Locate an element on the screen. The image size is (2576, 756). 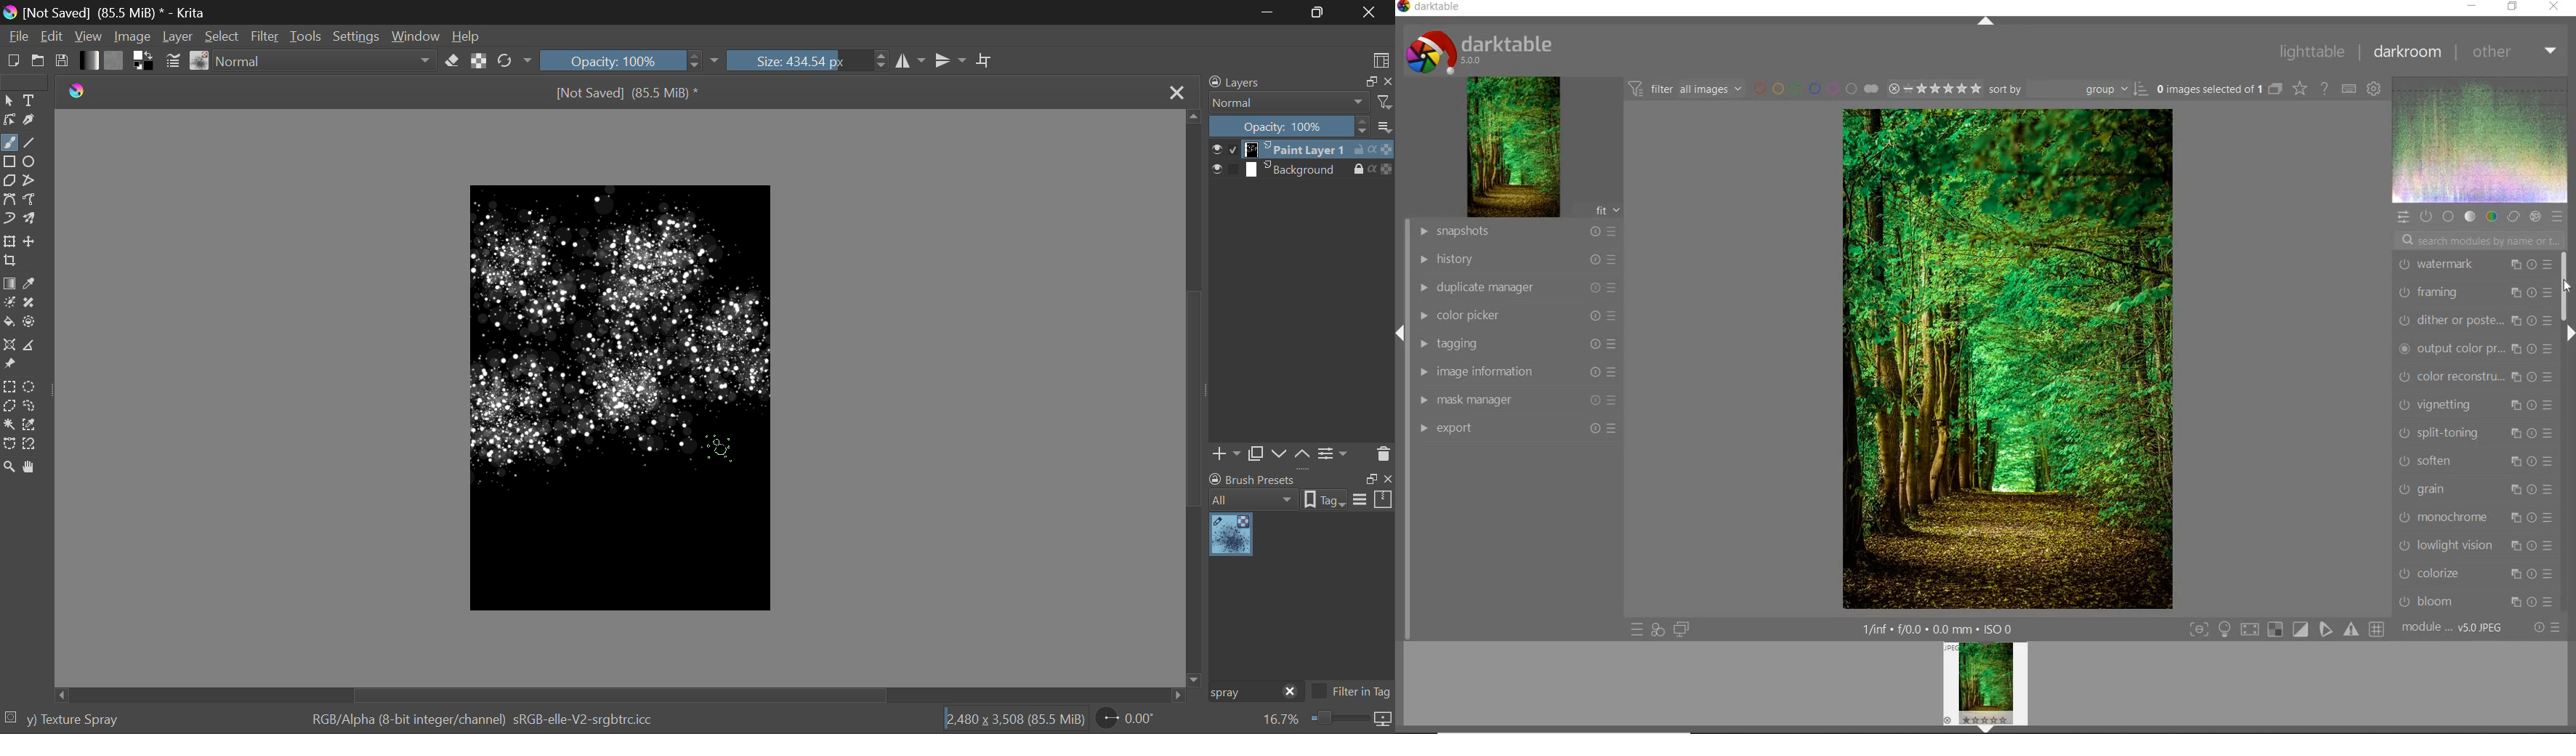
BLOOM is located at coordinates (2474, 601).